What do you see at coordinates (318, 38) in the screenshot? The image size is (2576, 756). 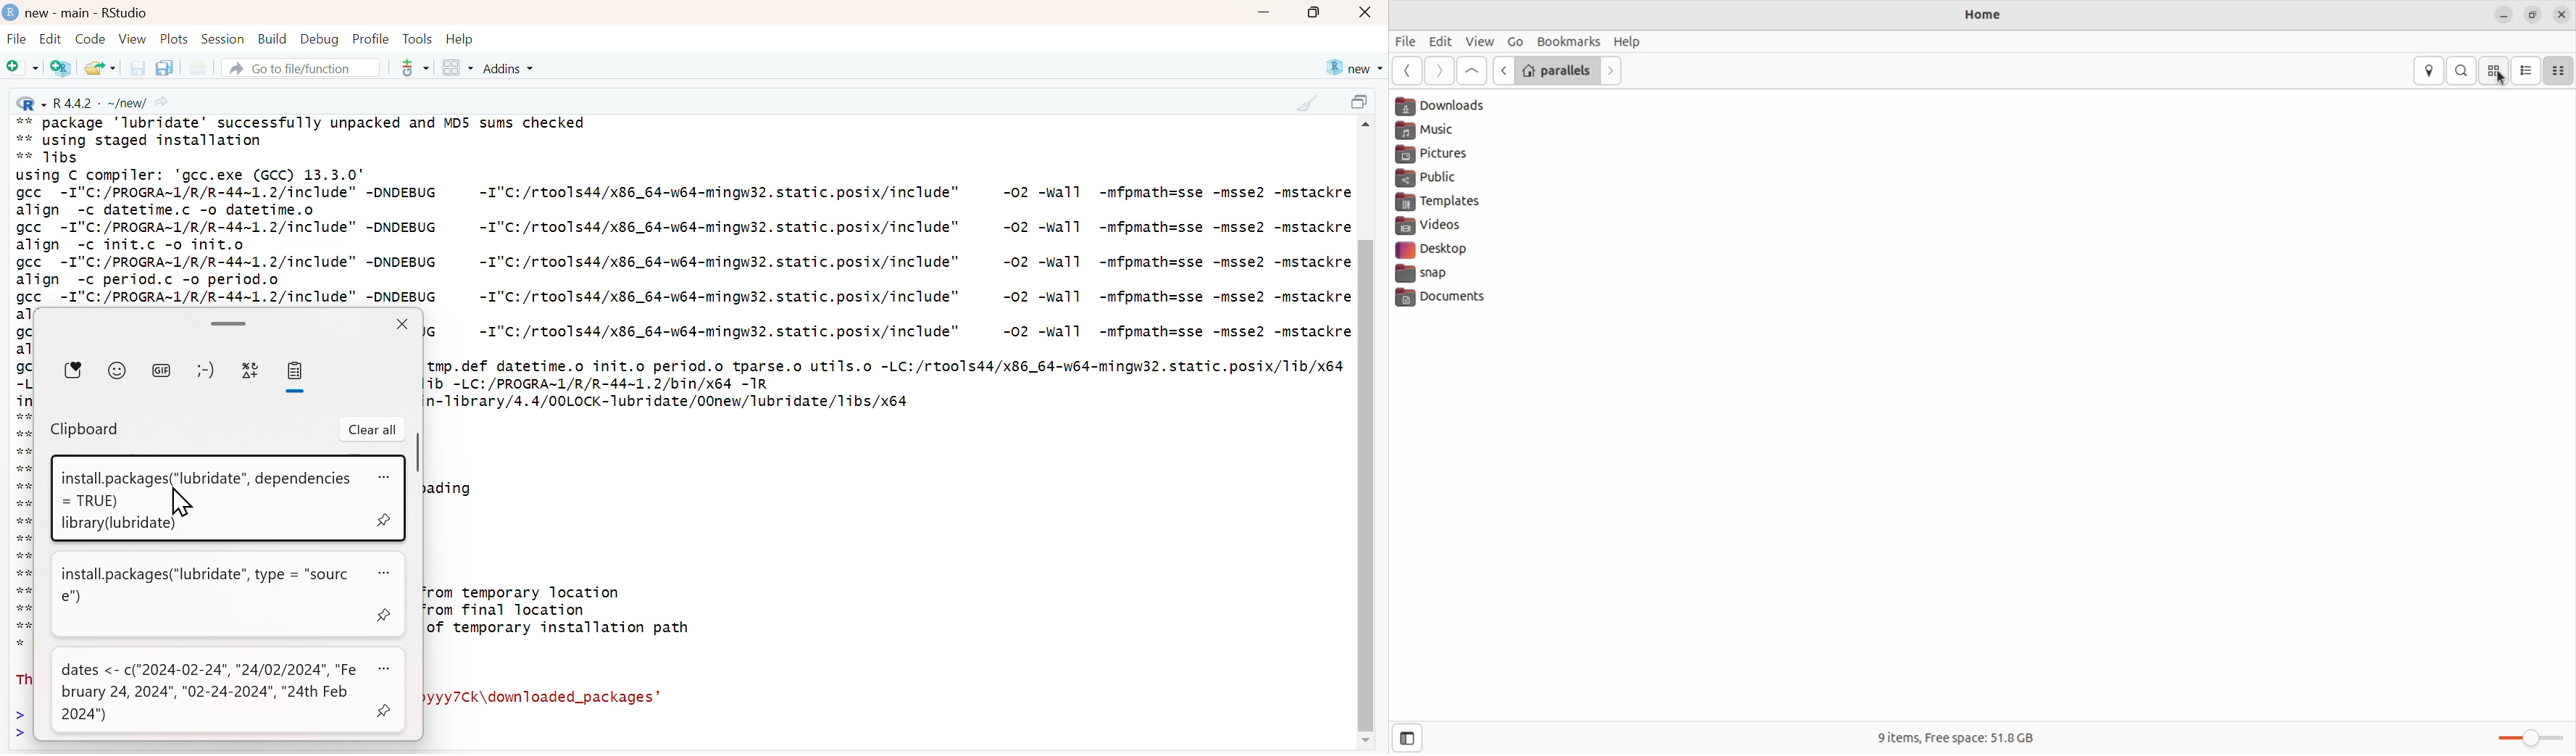 I see `Debug` at bounding box center [318, 38].